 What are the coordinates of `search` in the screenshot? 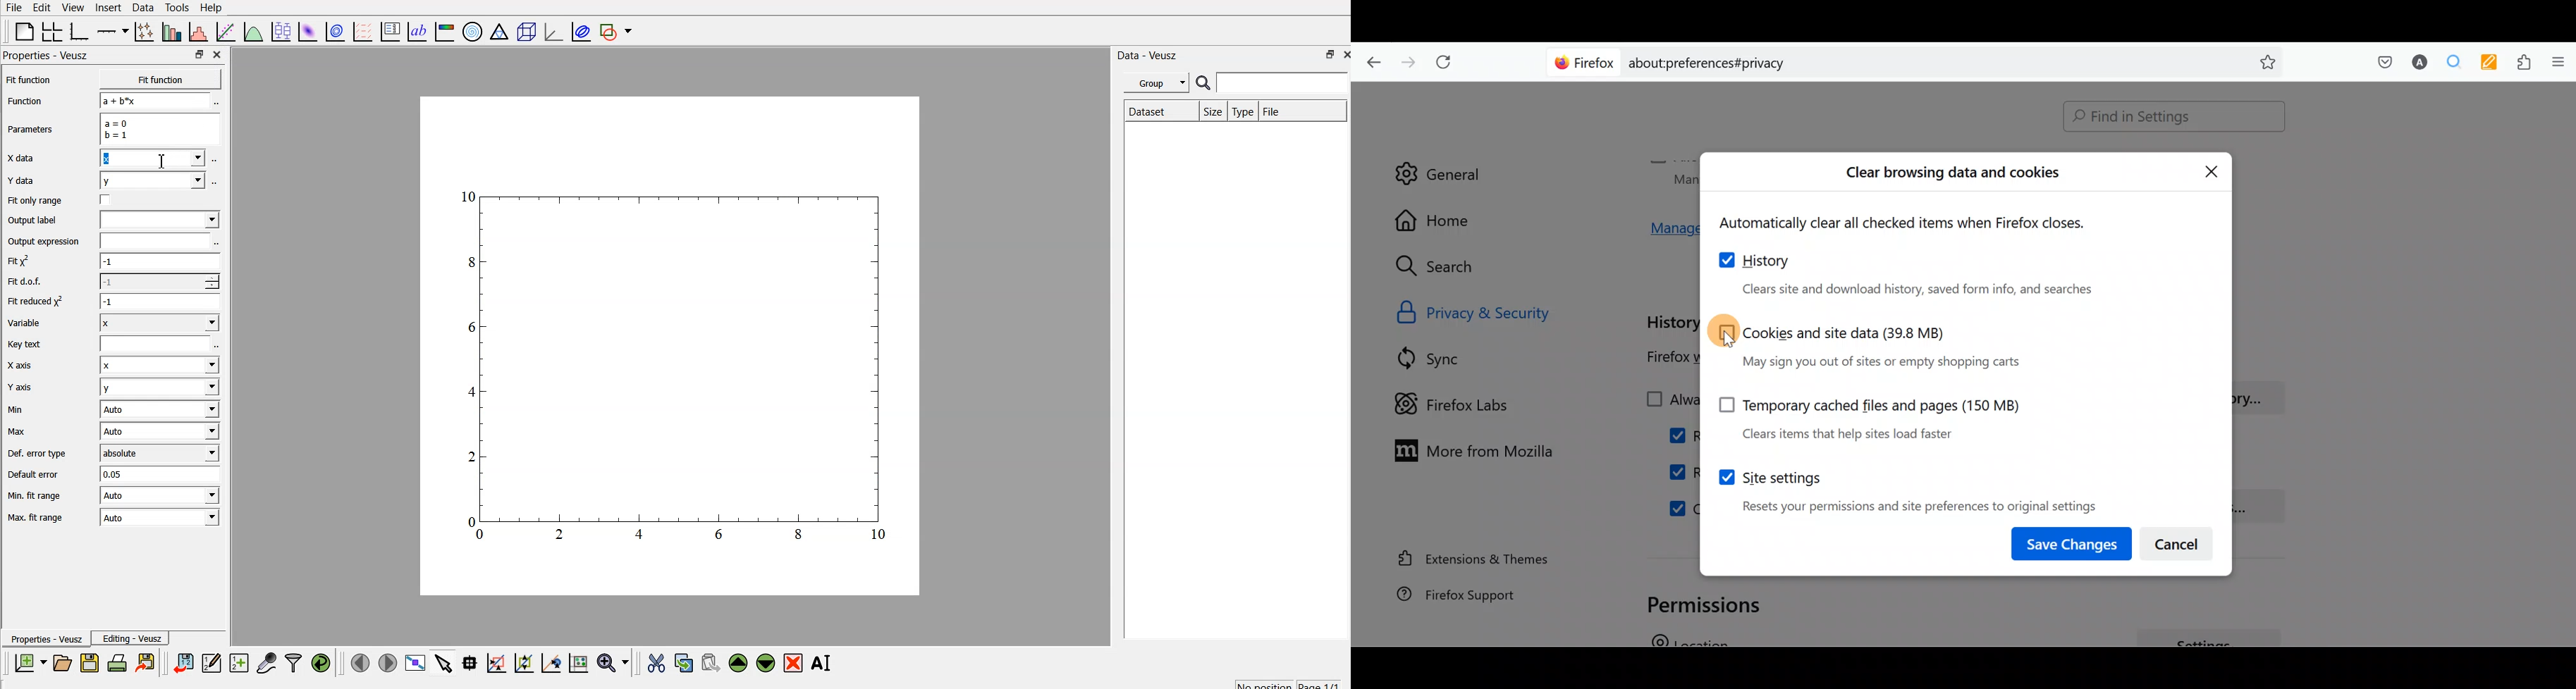 It's located at (1203, 84).